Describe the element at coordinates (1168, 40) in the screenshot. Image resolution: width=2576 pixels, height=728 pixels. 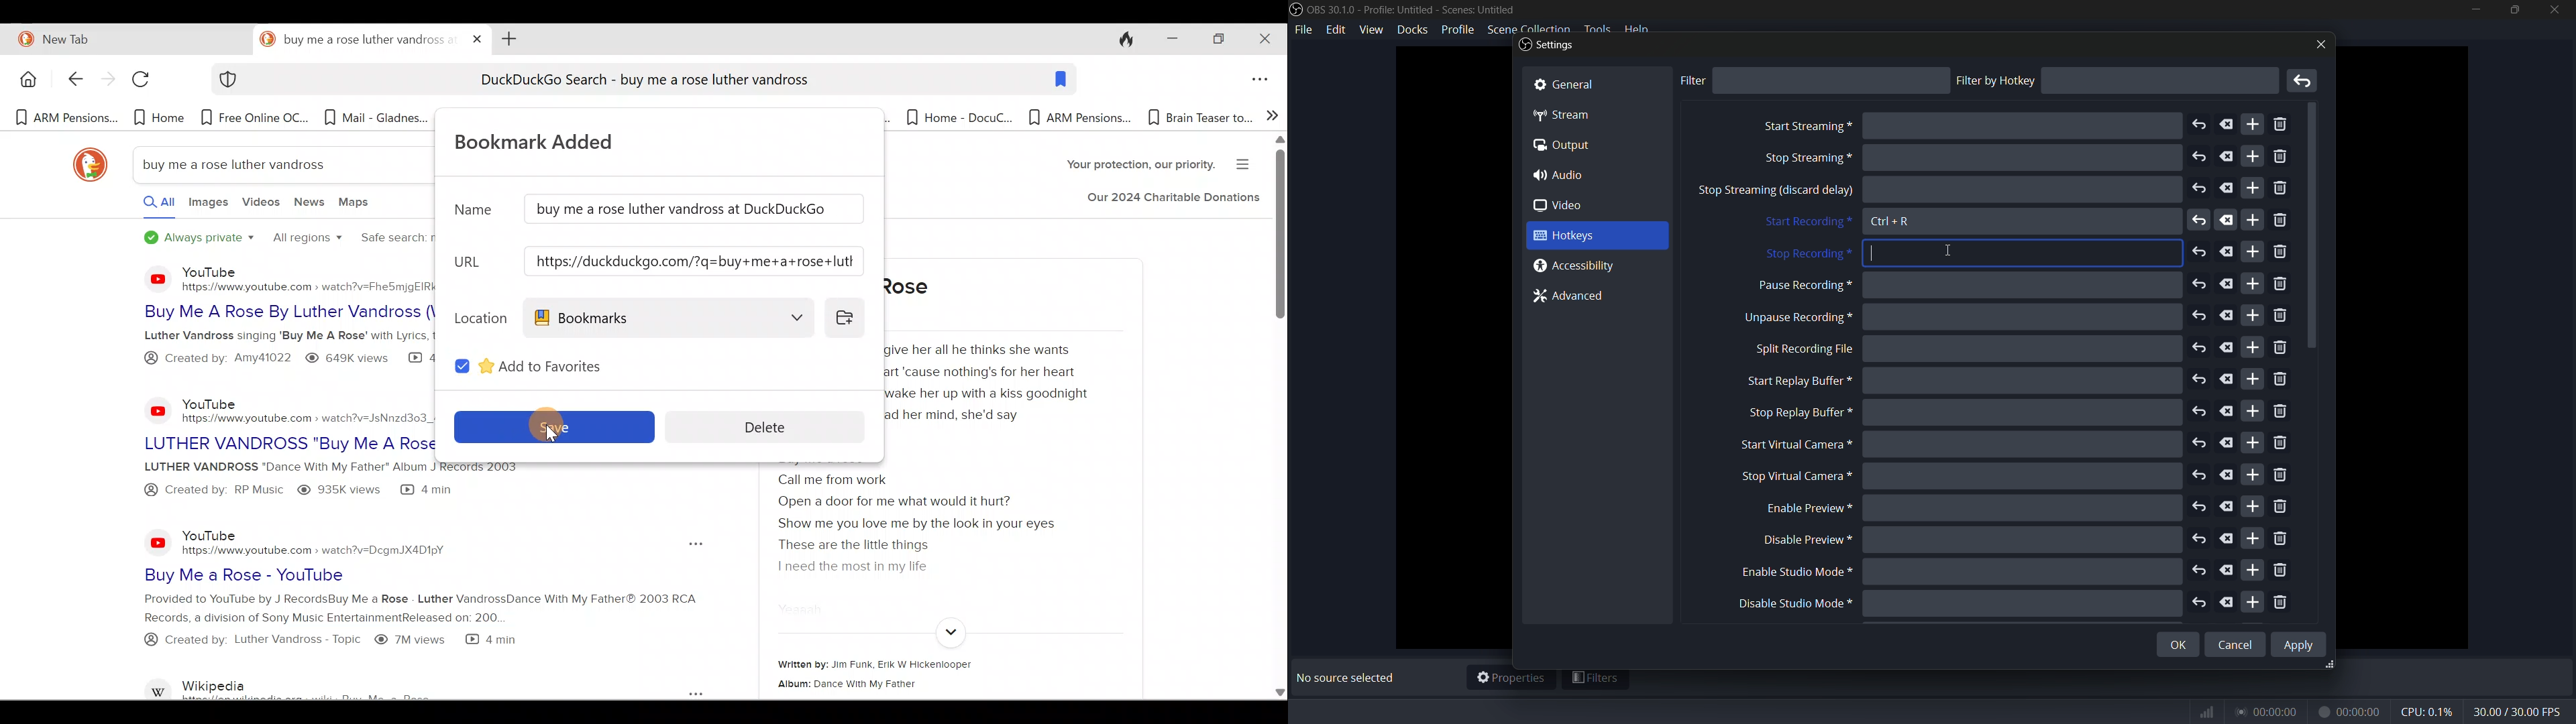
I see `Minimize` at that location.